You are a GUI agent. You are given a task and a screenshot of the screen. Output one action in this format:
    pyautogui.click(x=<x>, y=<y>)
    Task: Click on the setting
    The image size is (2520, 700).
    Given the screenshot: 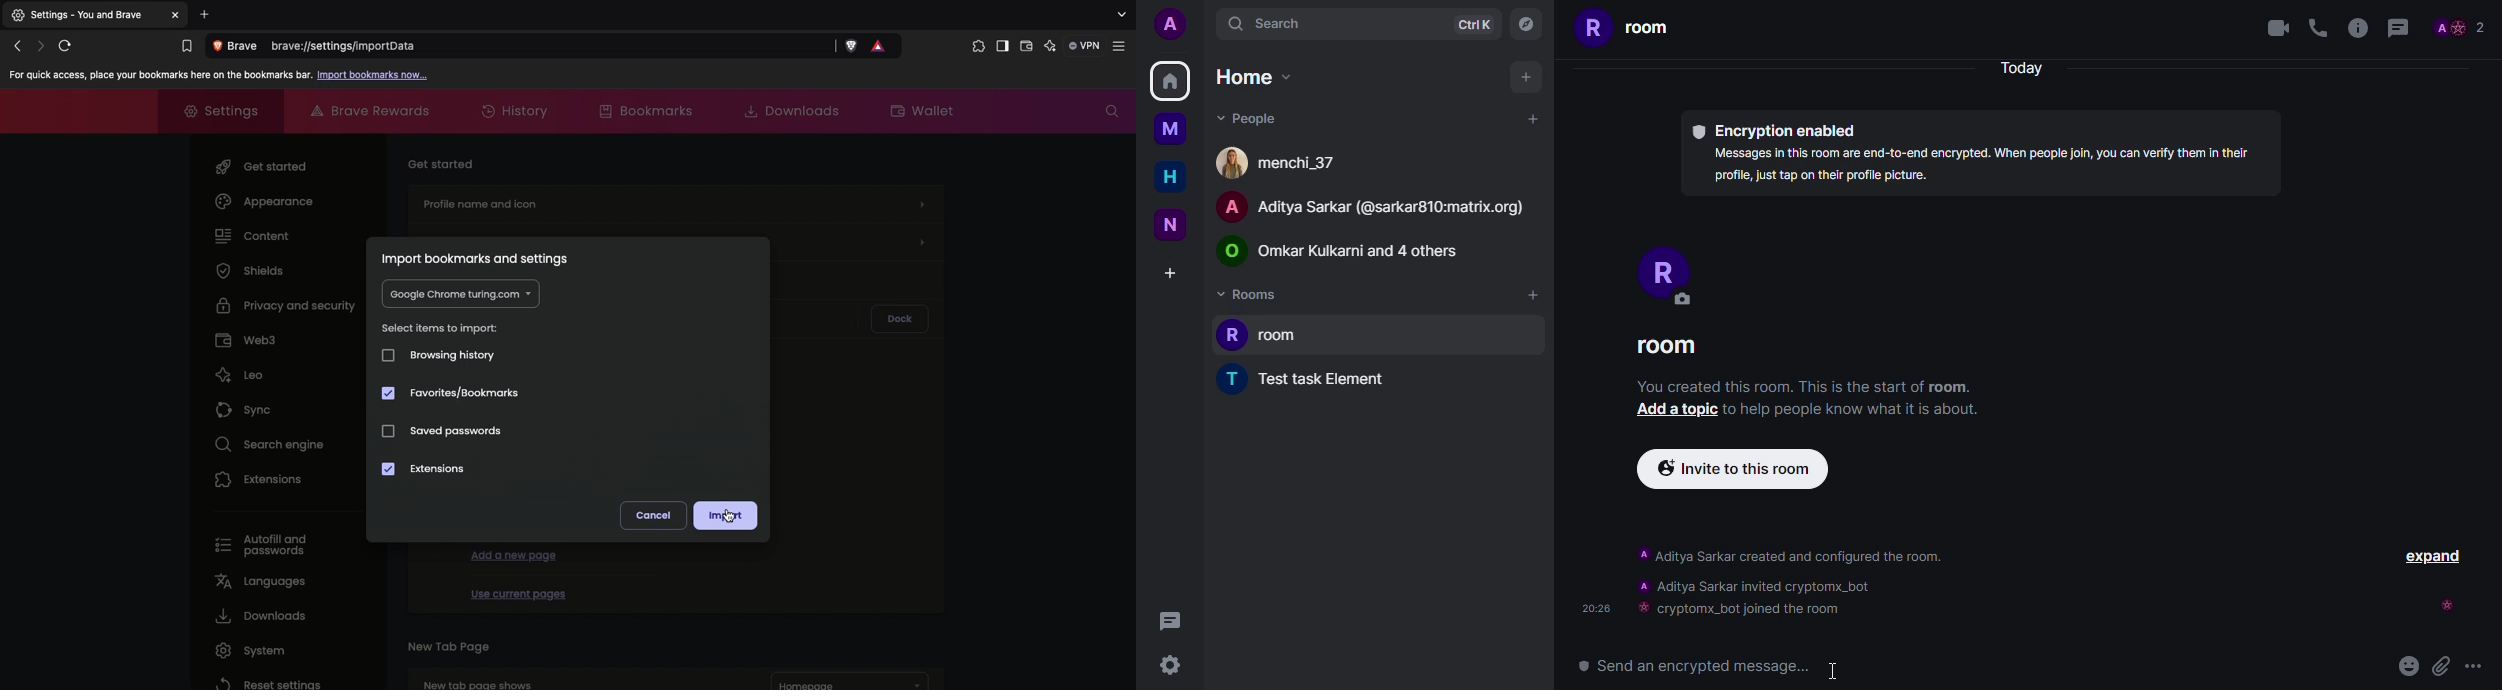 What is the action you would take?
    pyautogui.click(x=1170, y=668)
    